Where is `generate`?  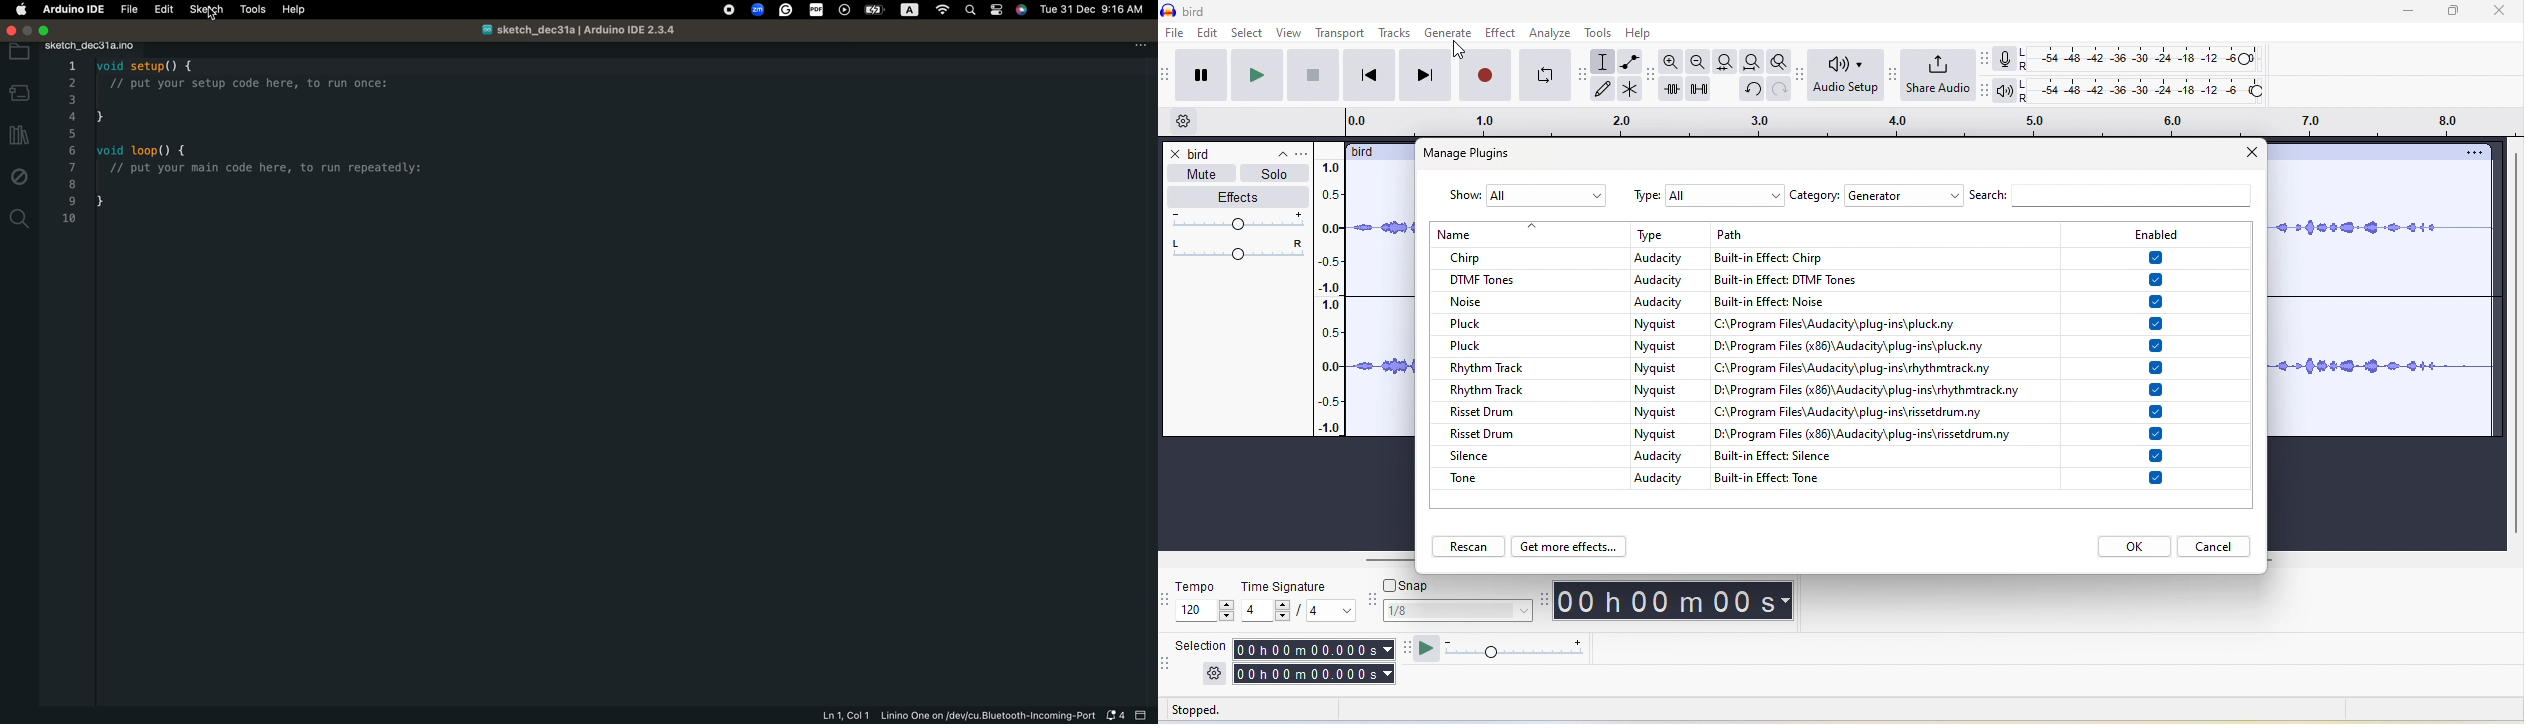
generate is located at coordinates (1452, 35).